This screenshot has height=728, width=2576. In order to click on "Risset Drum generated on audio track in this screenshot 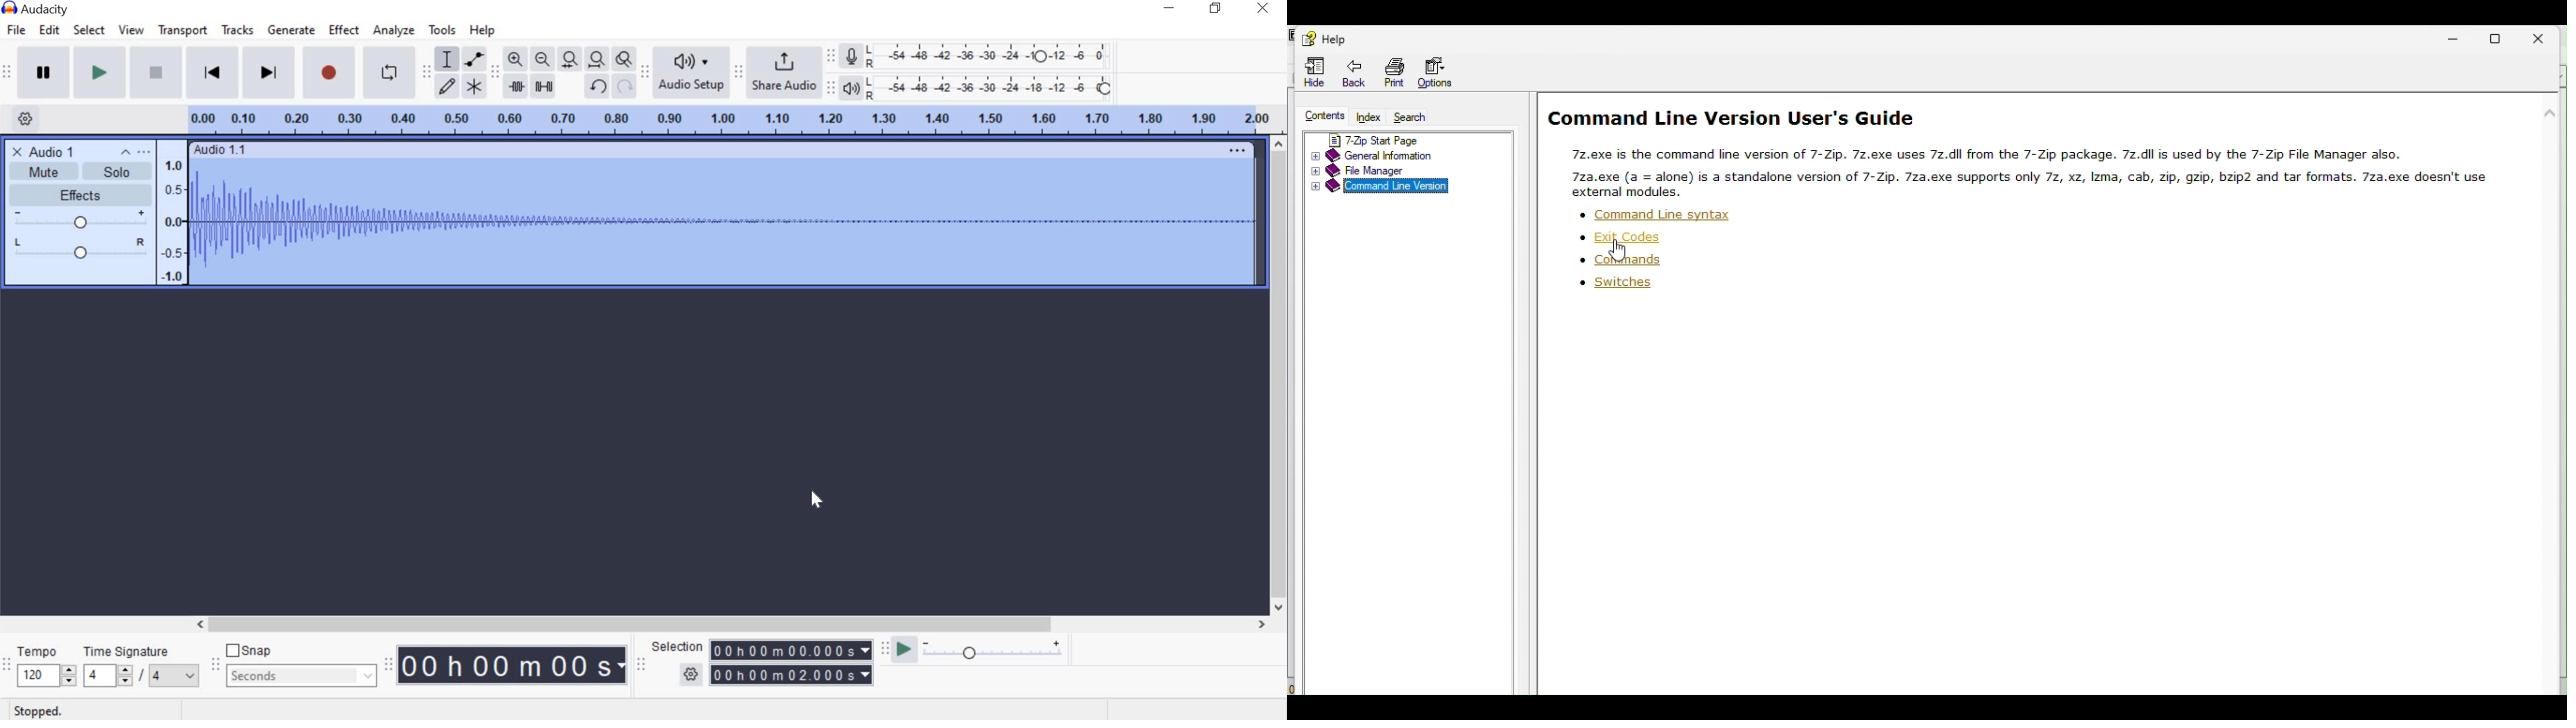, I will do `click(637, 213)`.